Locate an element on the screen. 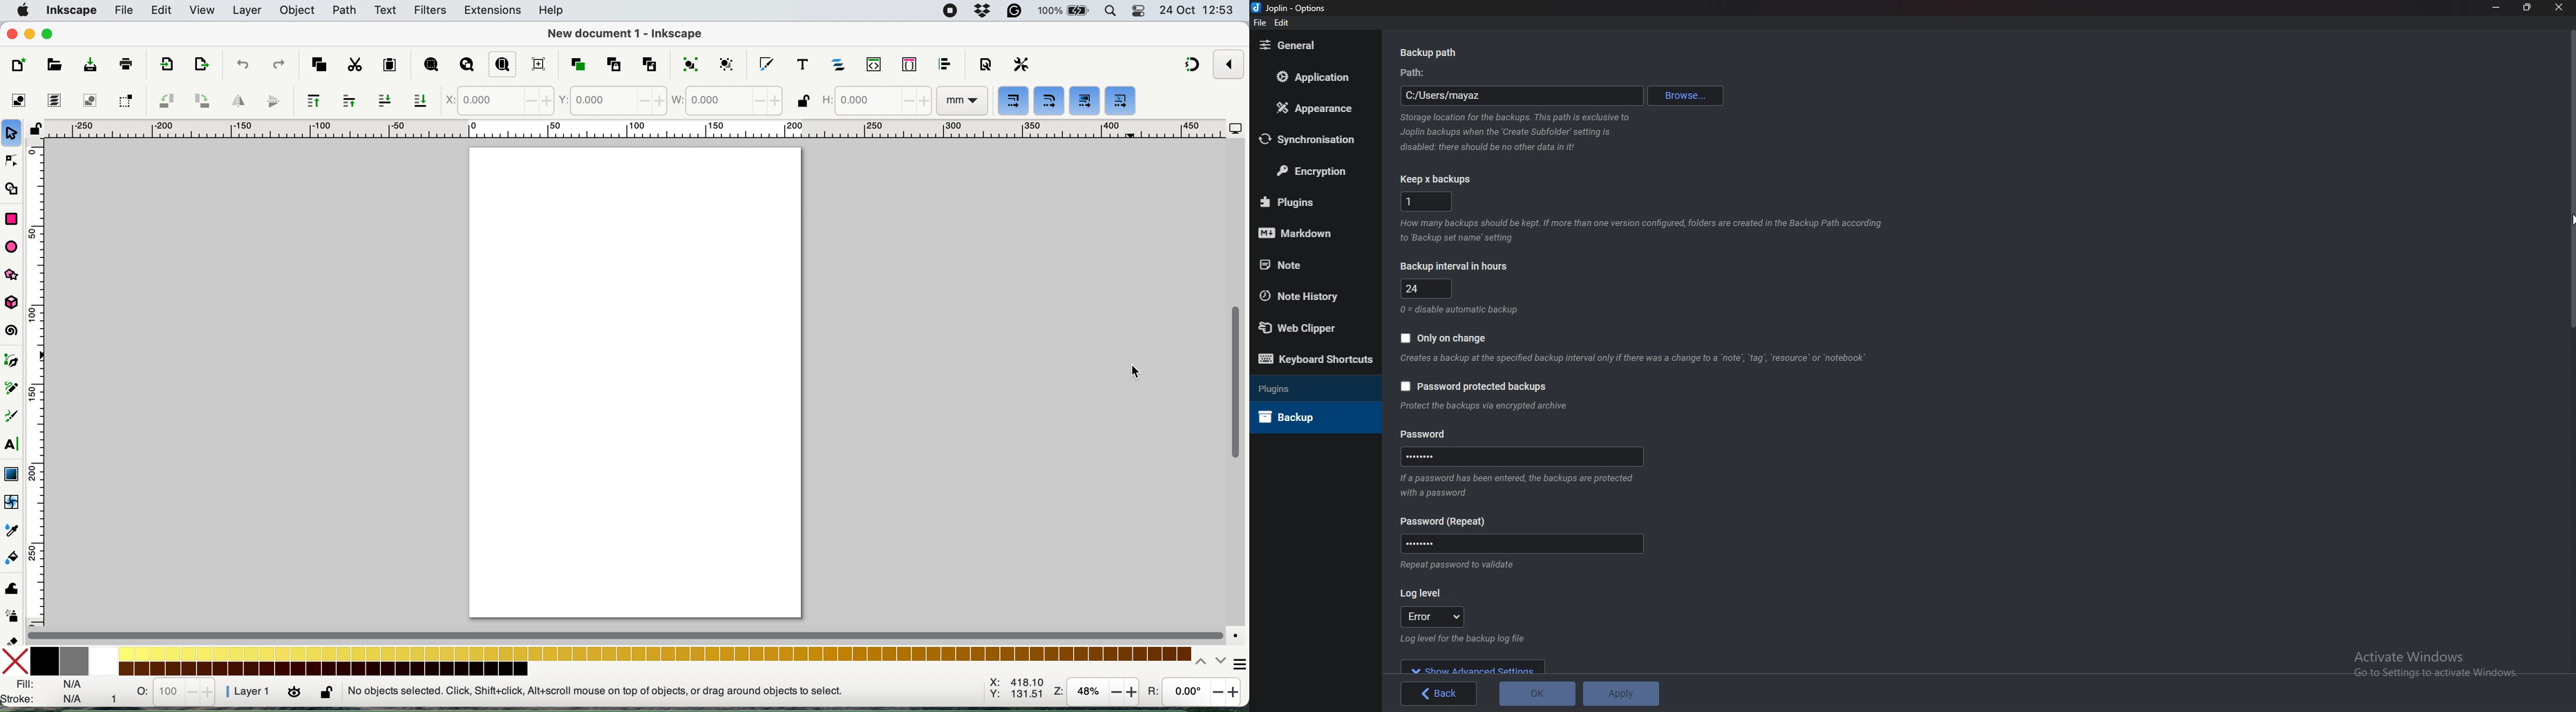 The width and height of the screenshot is (2576, 728). Plugins is located at coordinates (1308, 390).